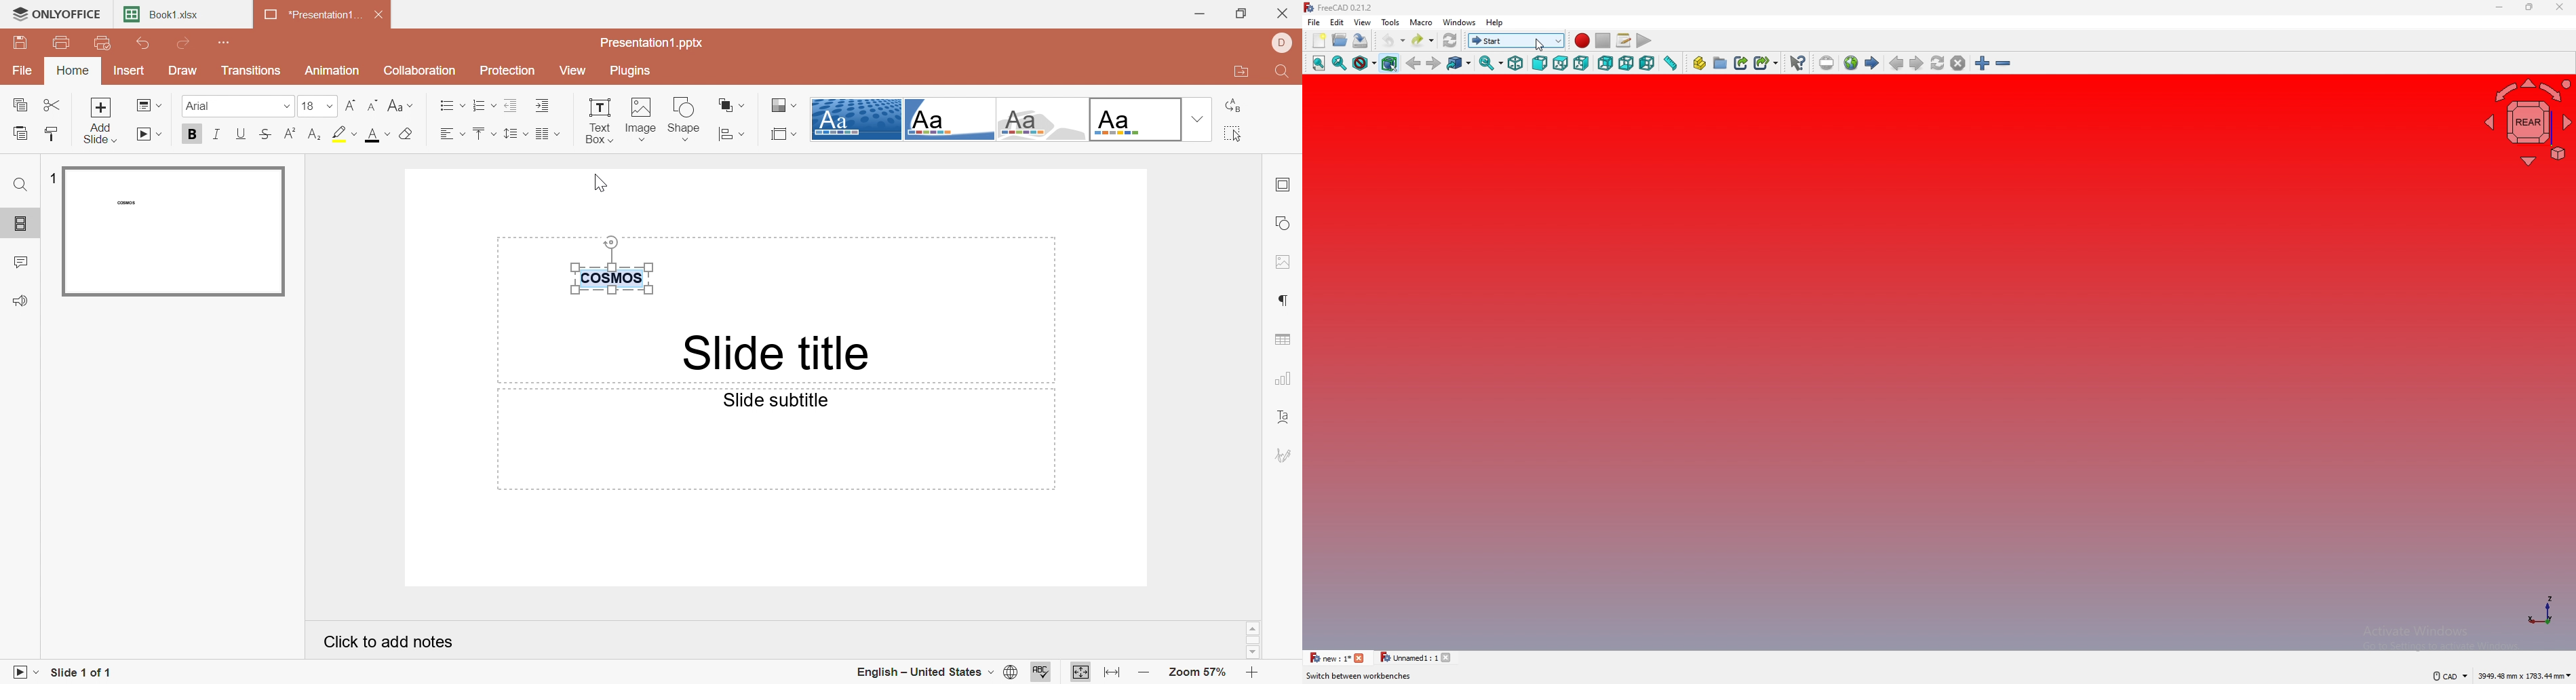 The image size is (2576, 700). I want to click on Clear style, so click(406, 135).